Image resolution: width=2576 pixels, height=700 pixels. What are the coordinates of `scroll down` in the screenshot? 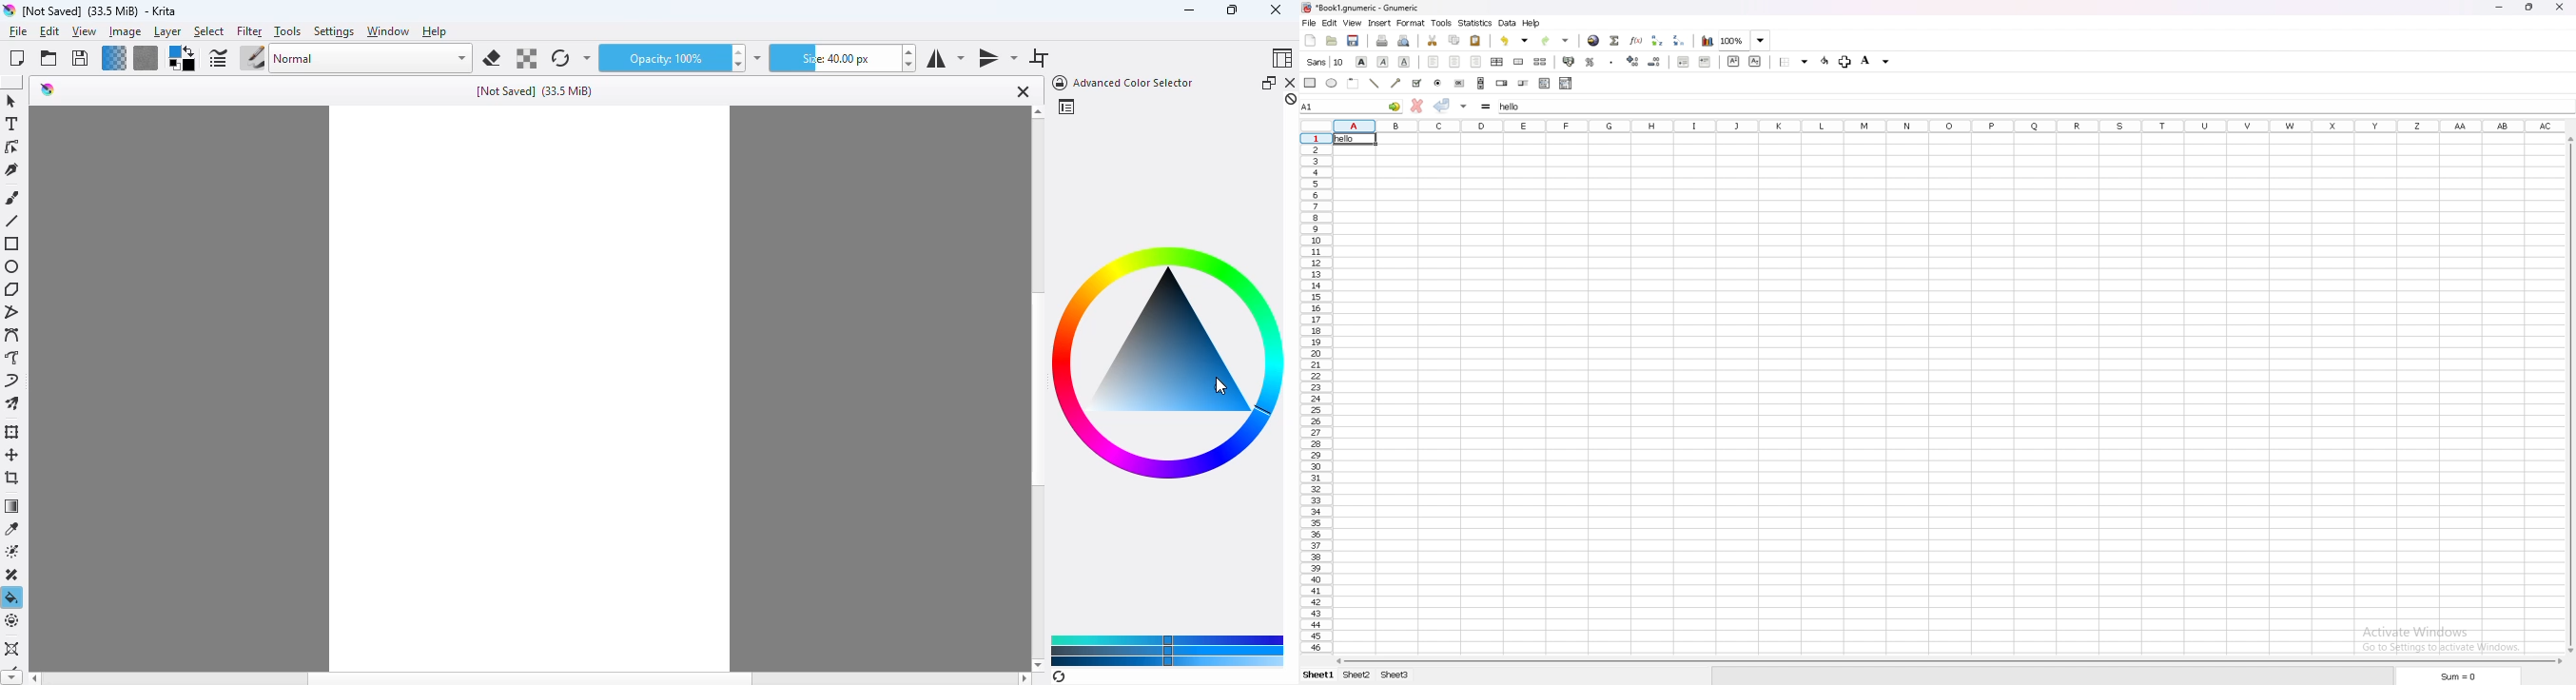 It's located at (1038, 664).